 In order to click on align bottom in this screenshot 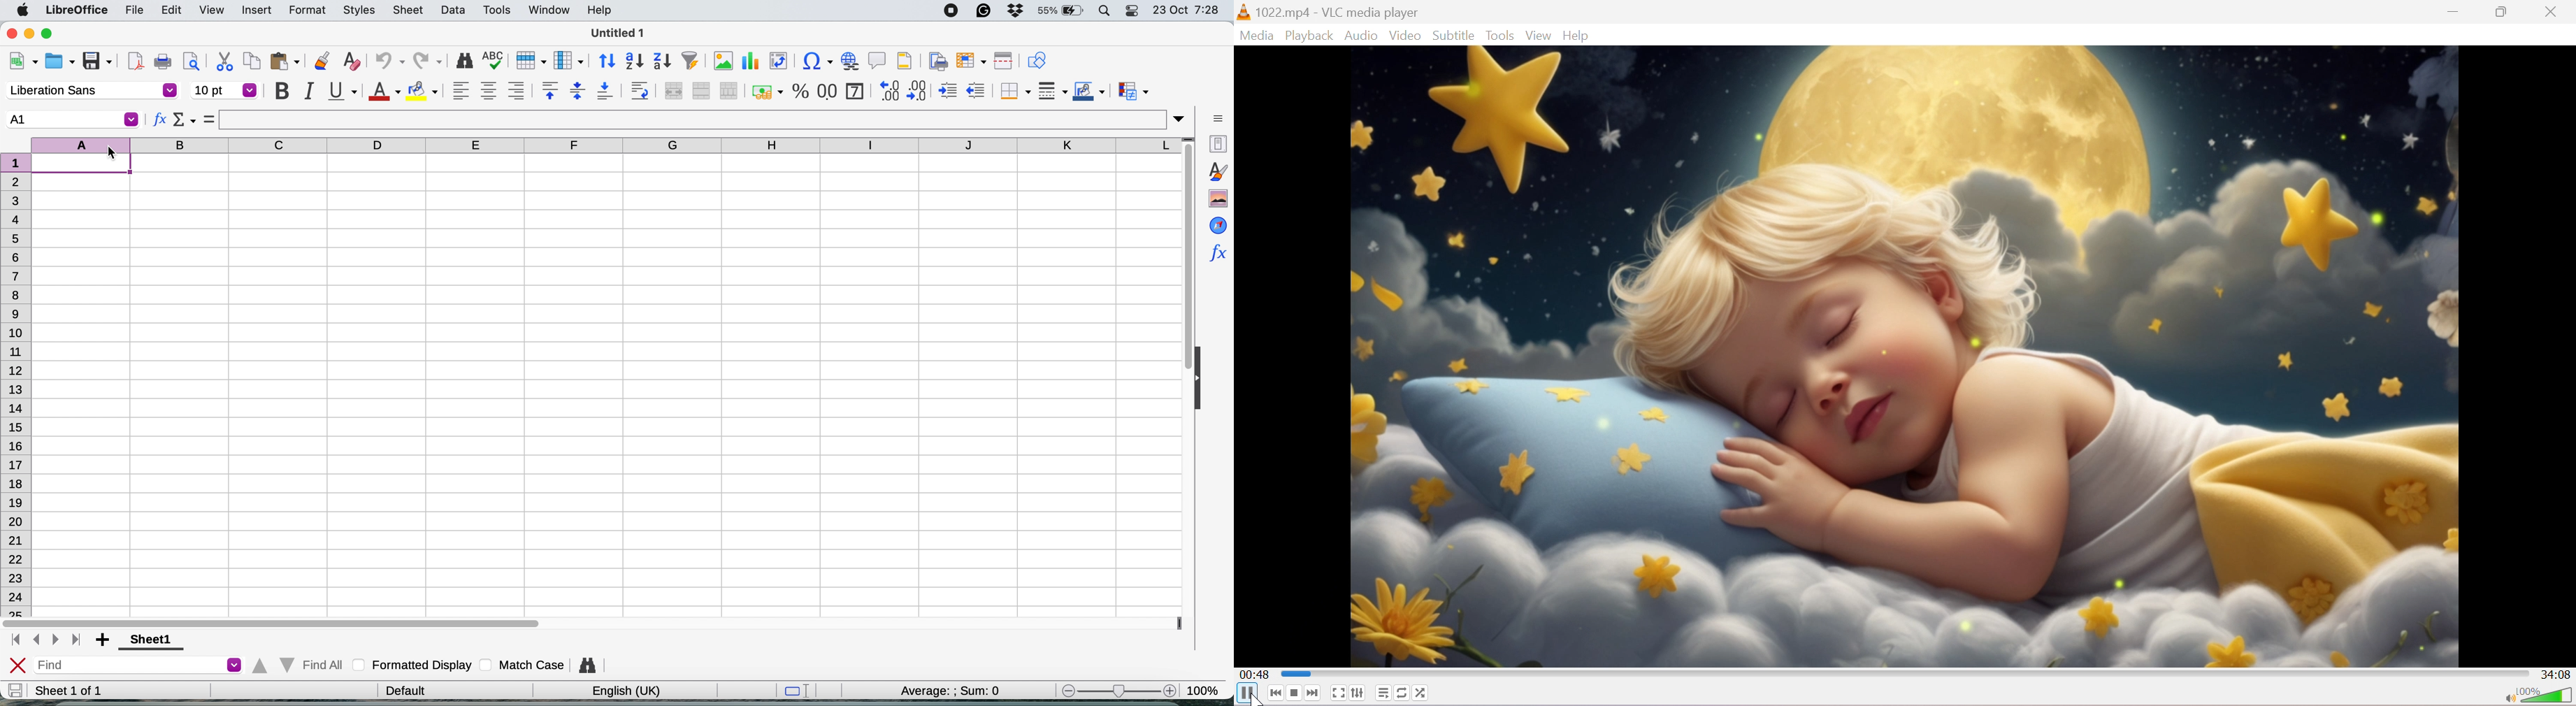, I will do `click(609, 92)`.